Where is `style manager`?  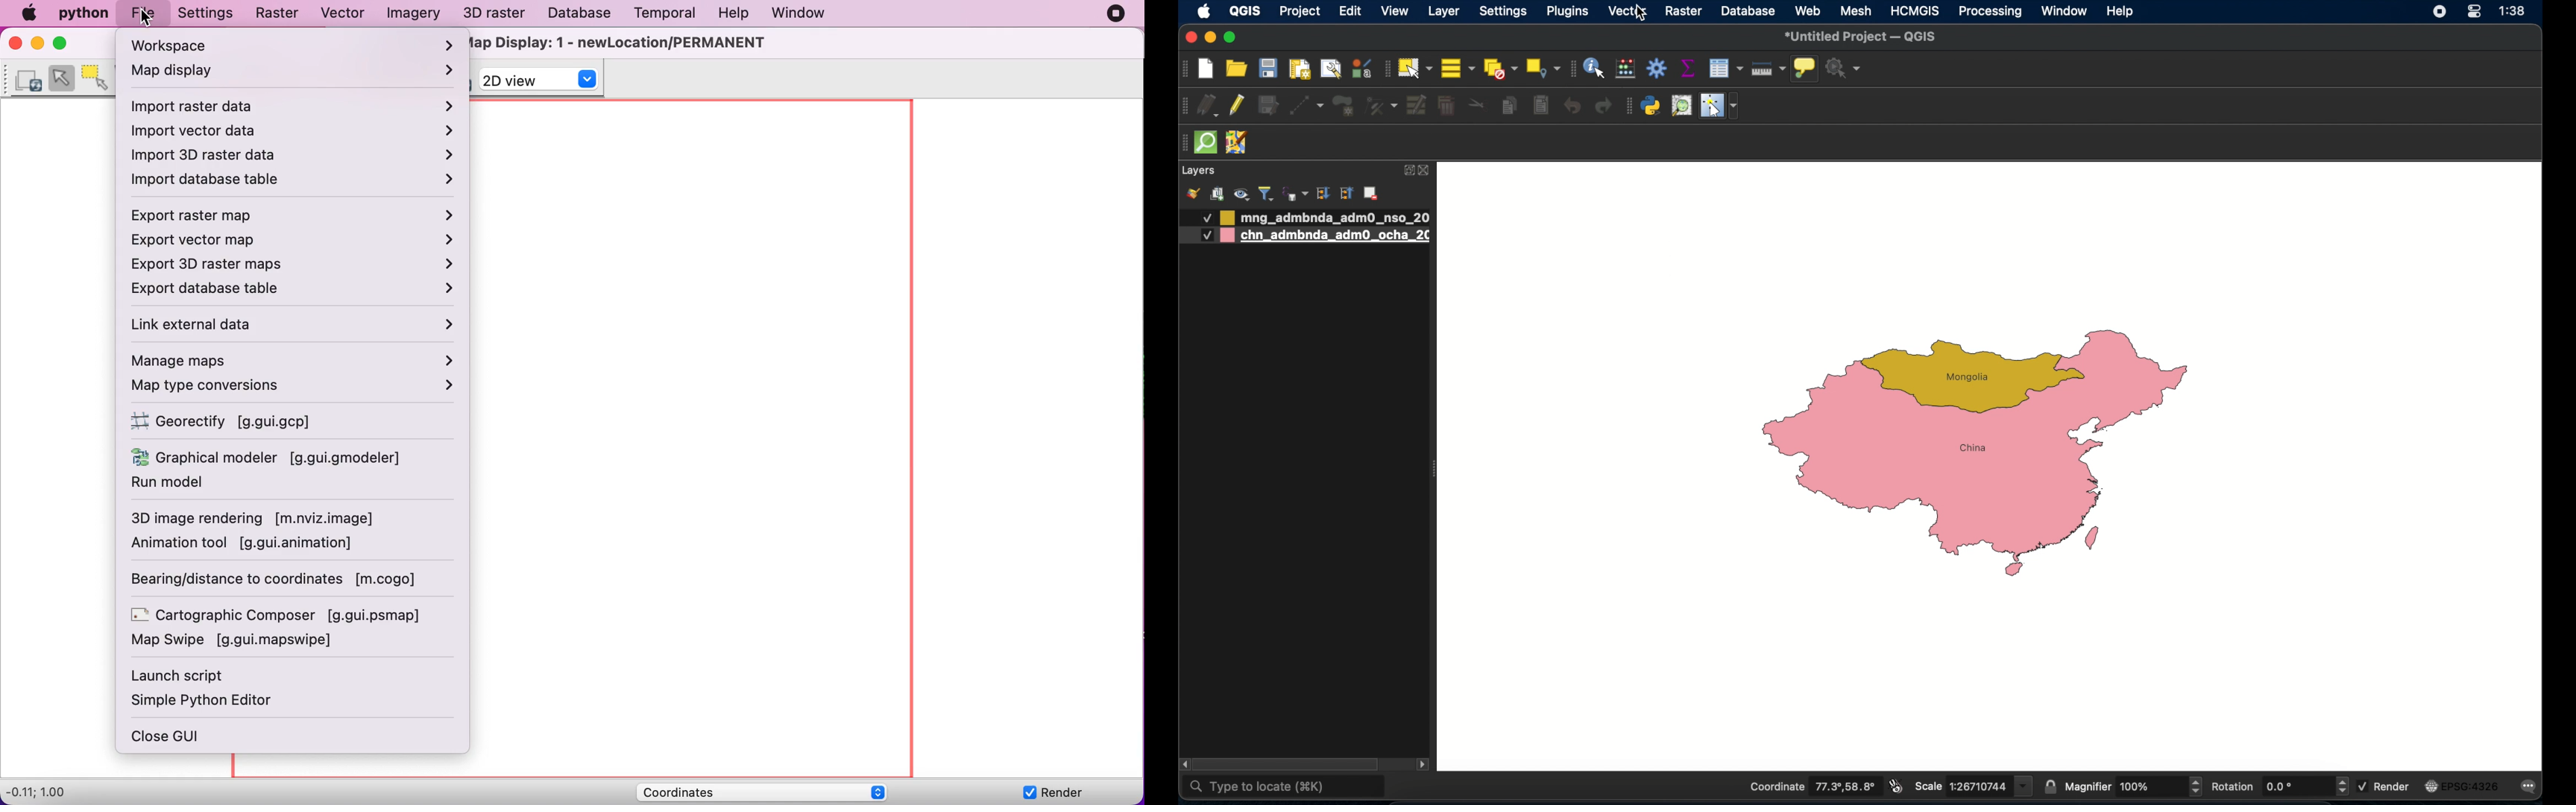
style manager is located at coordinates (1361, 68).